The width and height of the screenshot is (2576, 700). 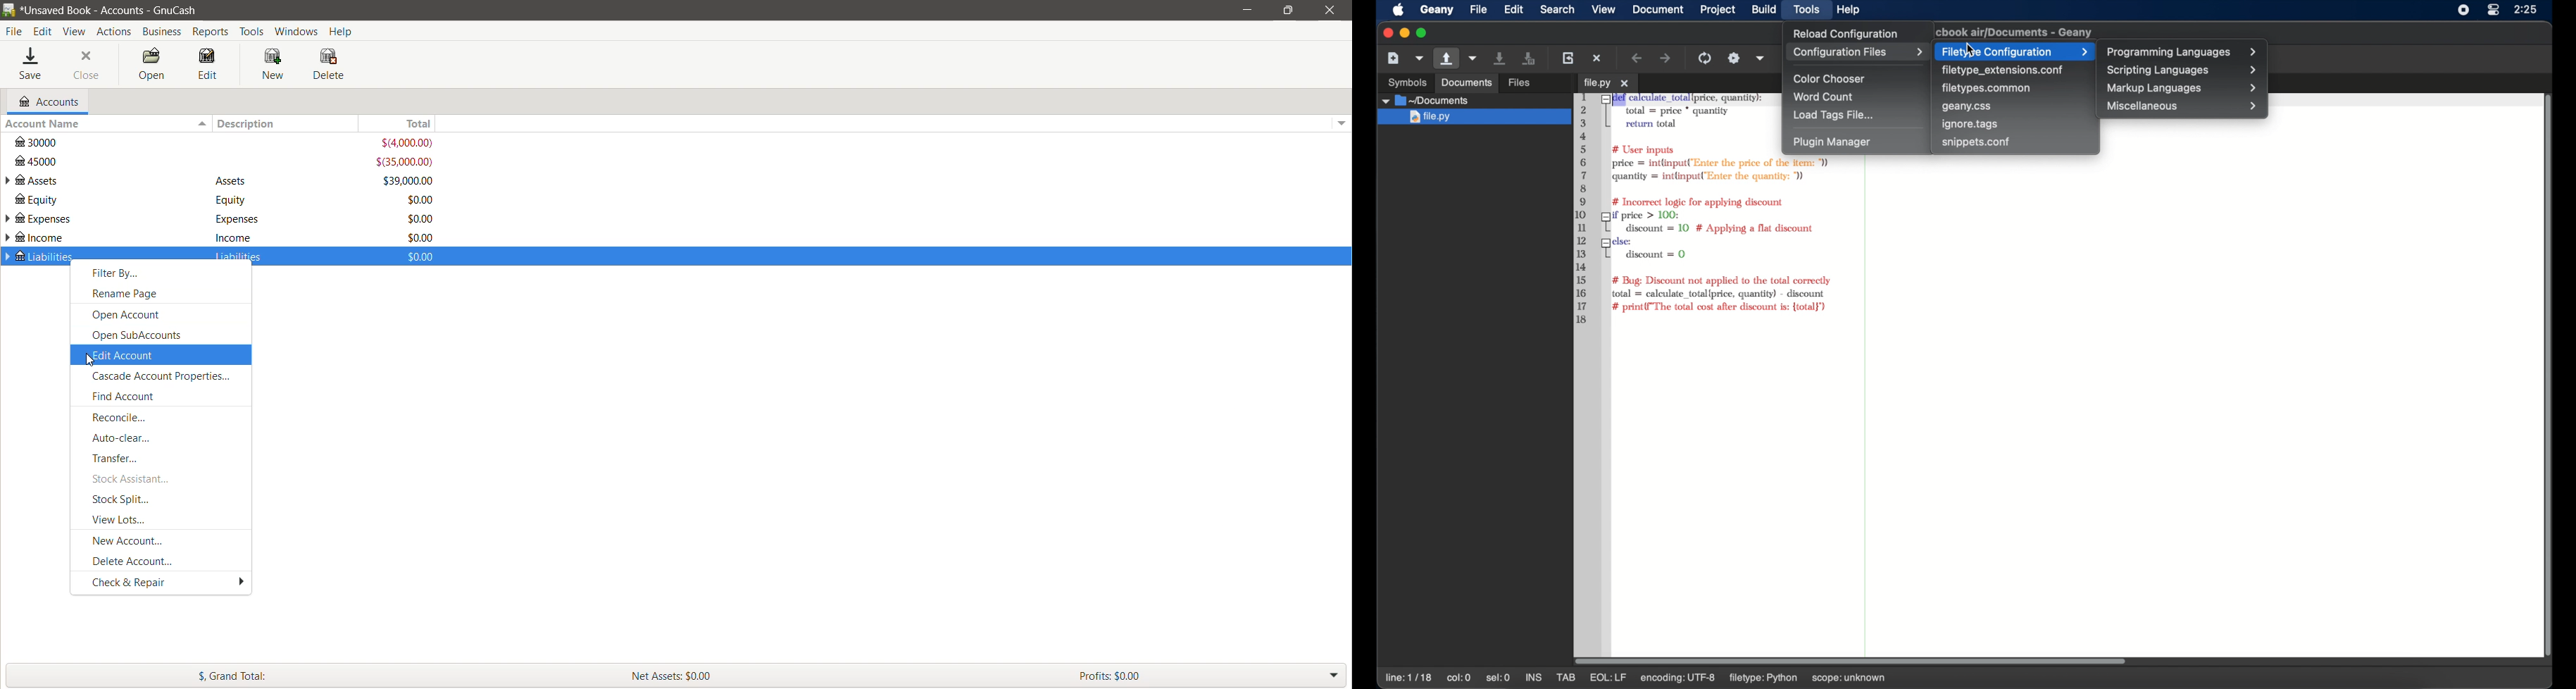 I want to click on Account Name, so click(x=105, y=124).